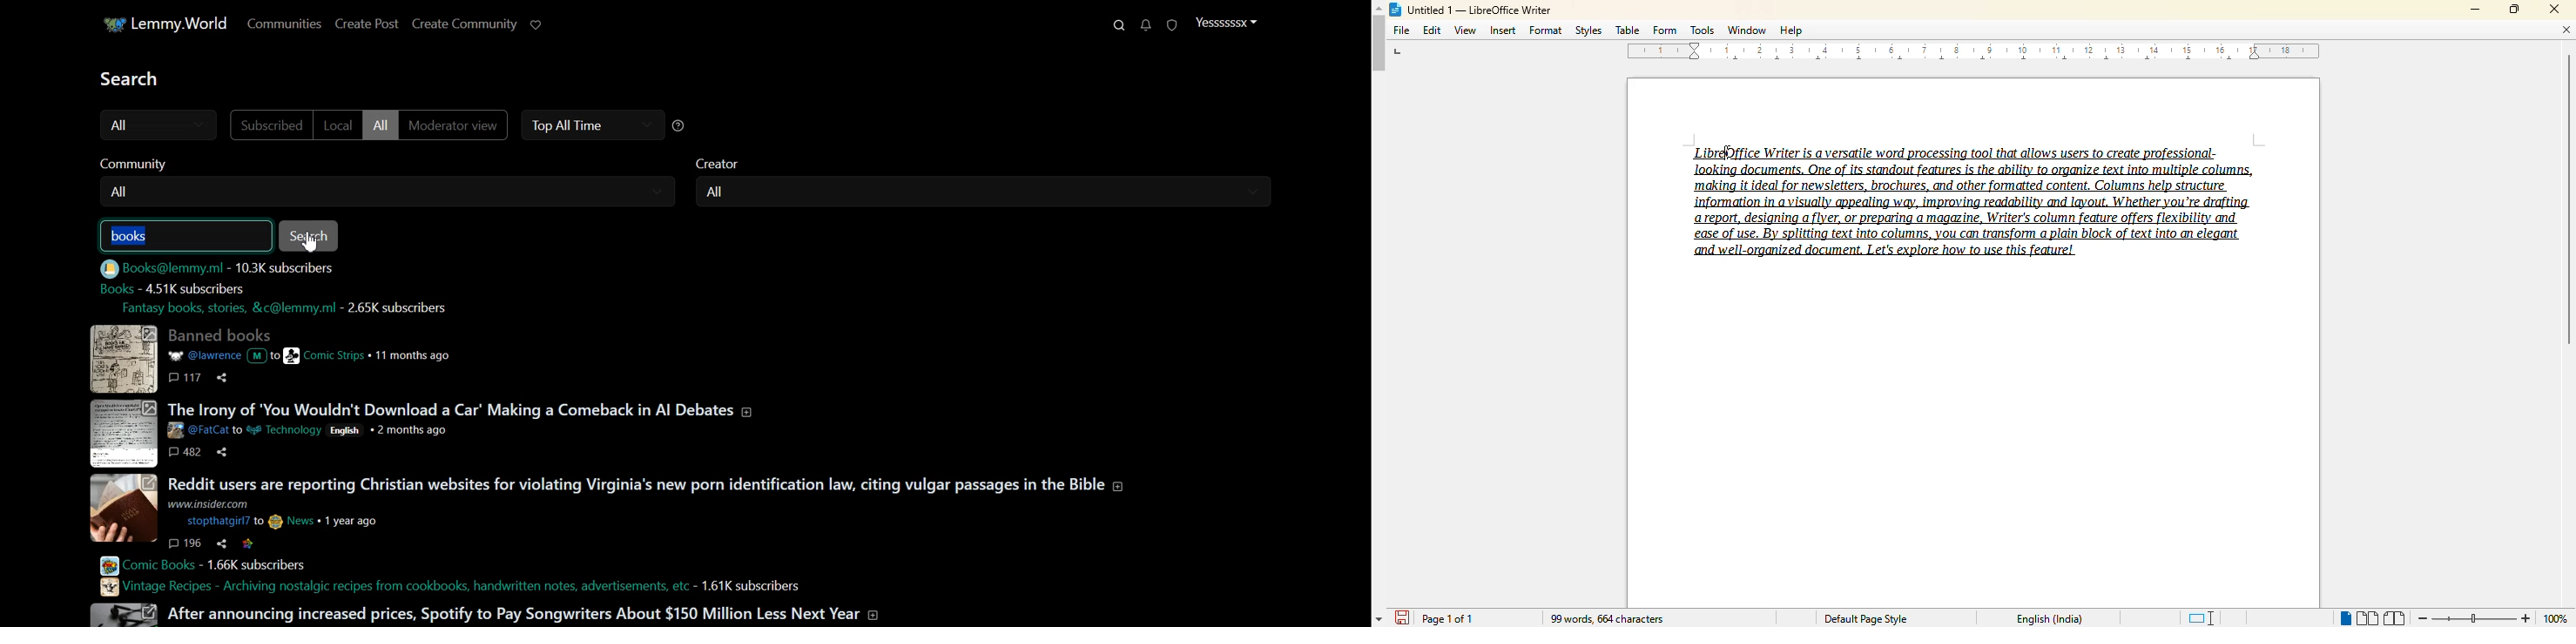  I want to click on link, so click(391, 587).